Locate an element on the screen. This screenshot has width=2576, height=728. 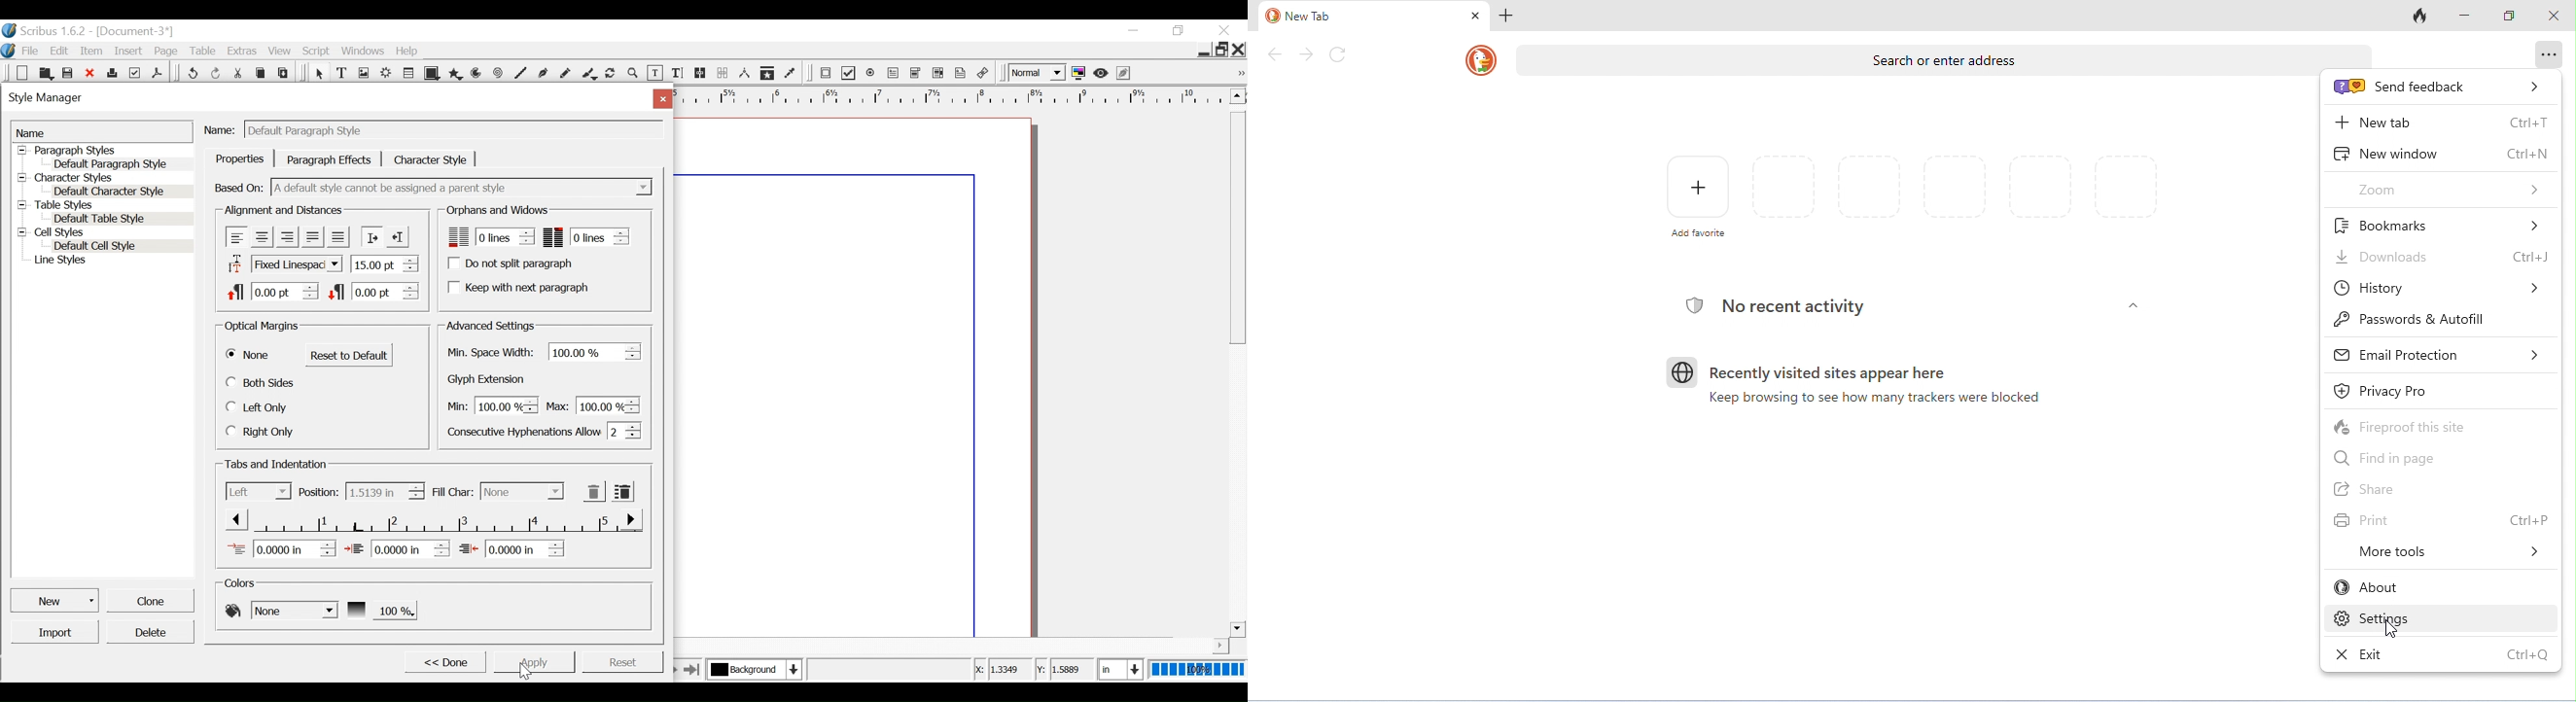
Fill Char is located at coordinates (452, 493).